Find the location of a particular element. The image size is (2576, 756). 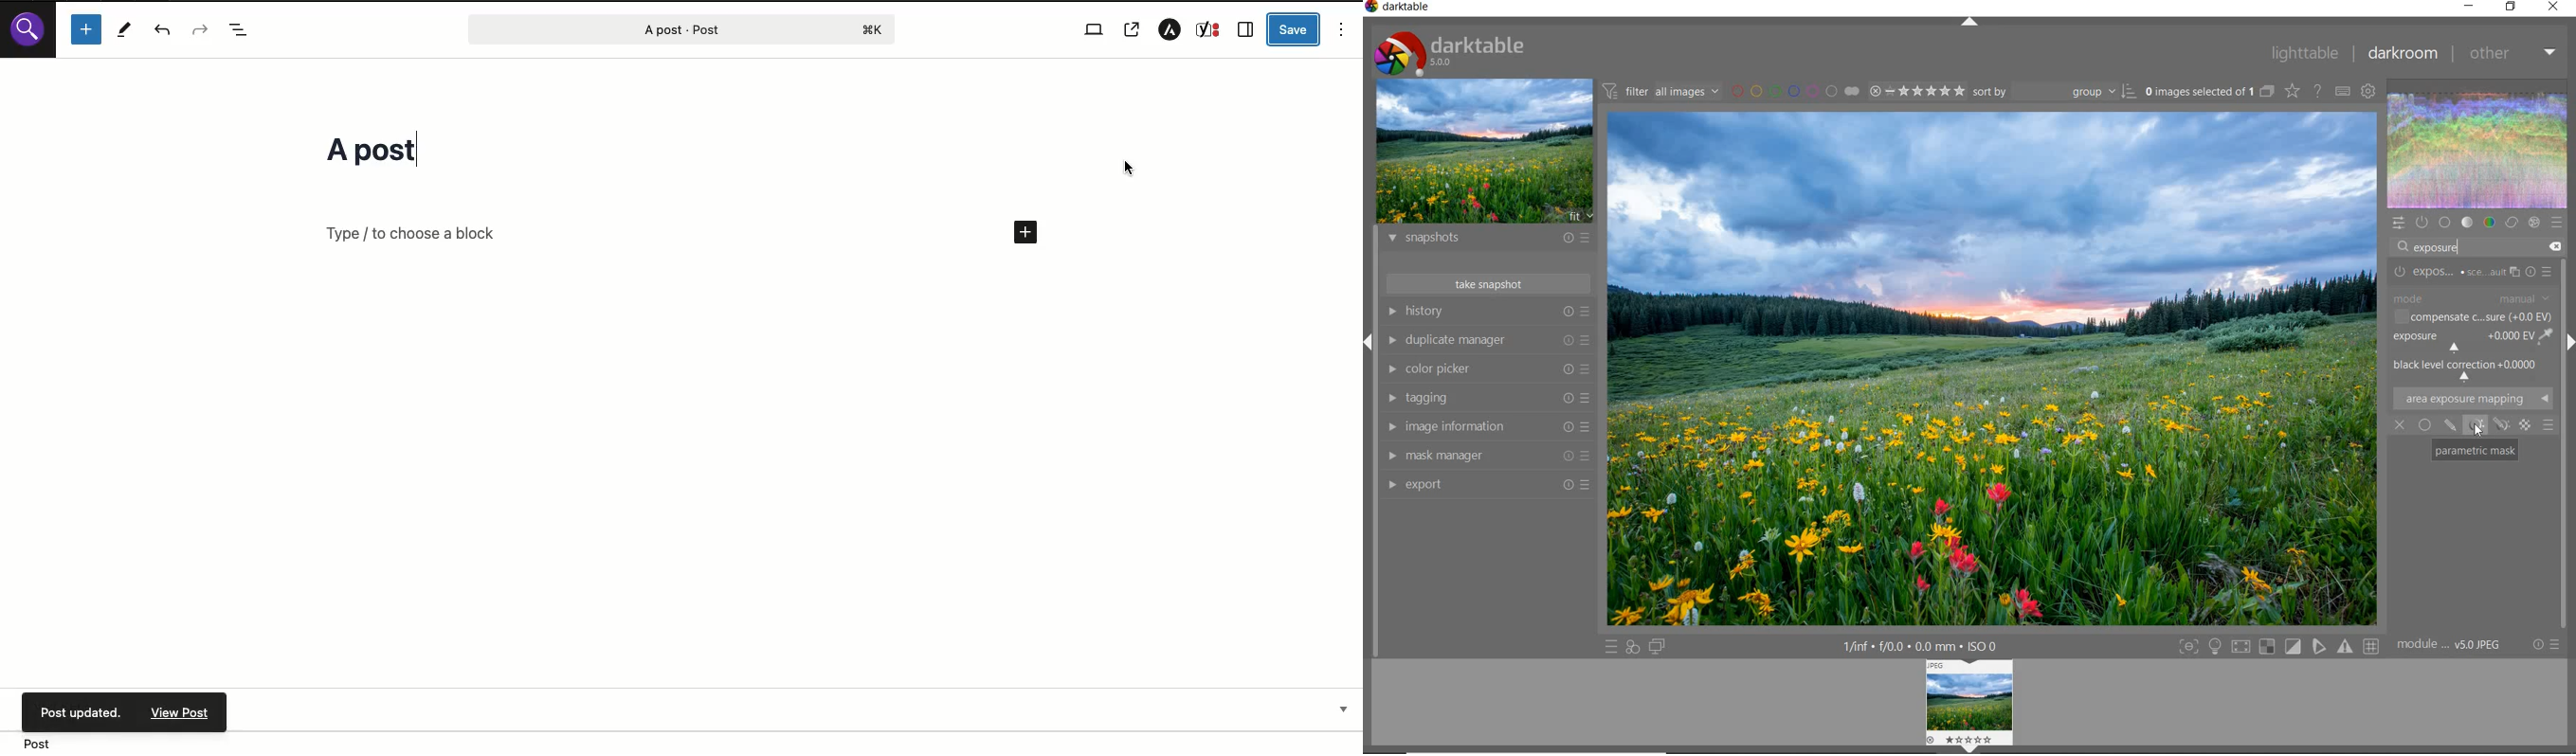

history is located at coordinates (1487, 311).